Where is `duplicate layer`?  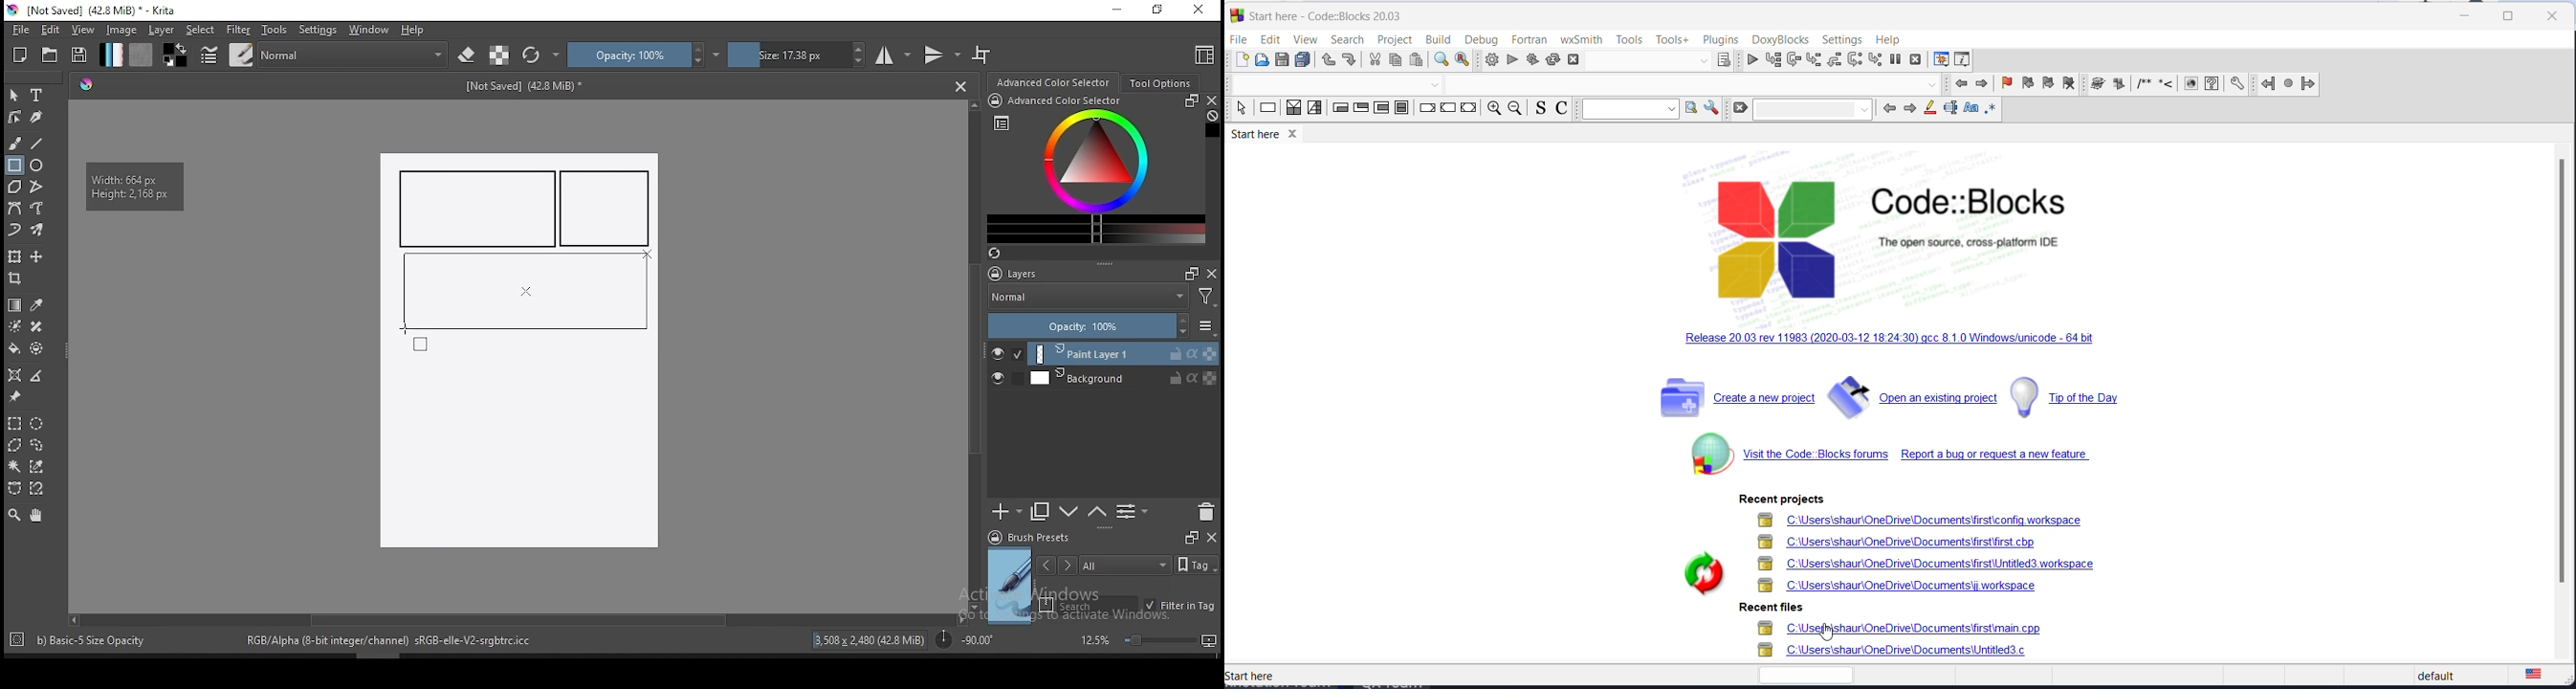
duplicate layer is located at coordinates (1041, 511).